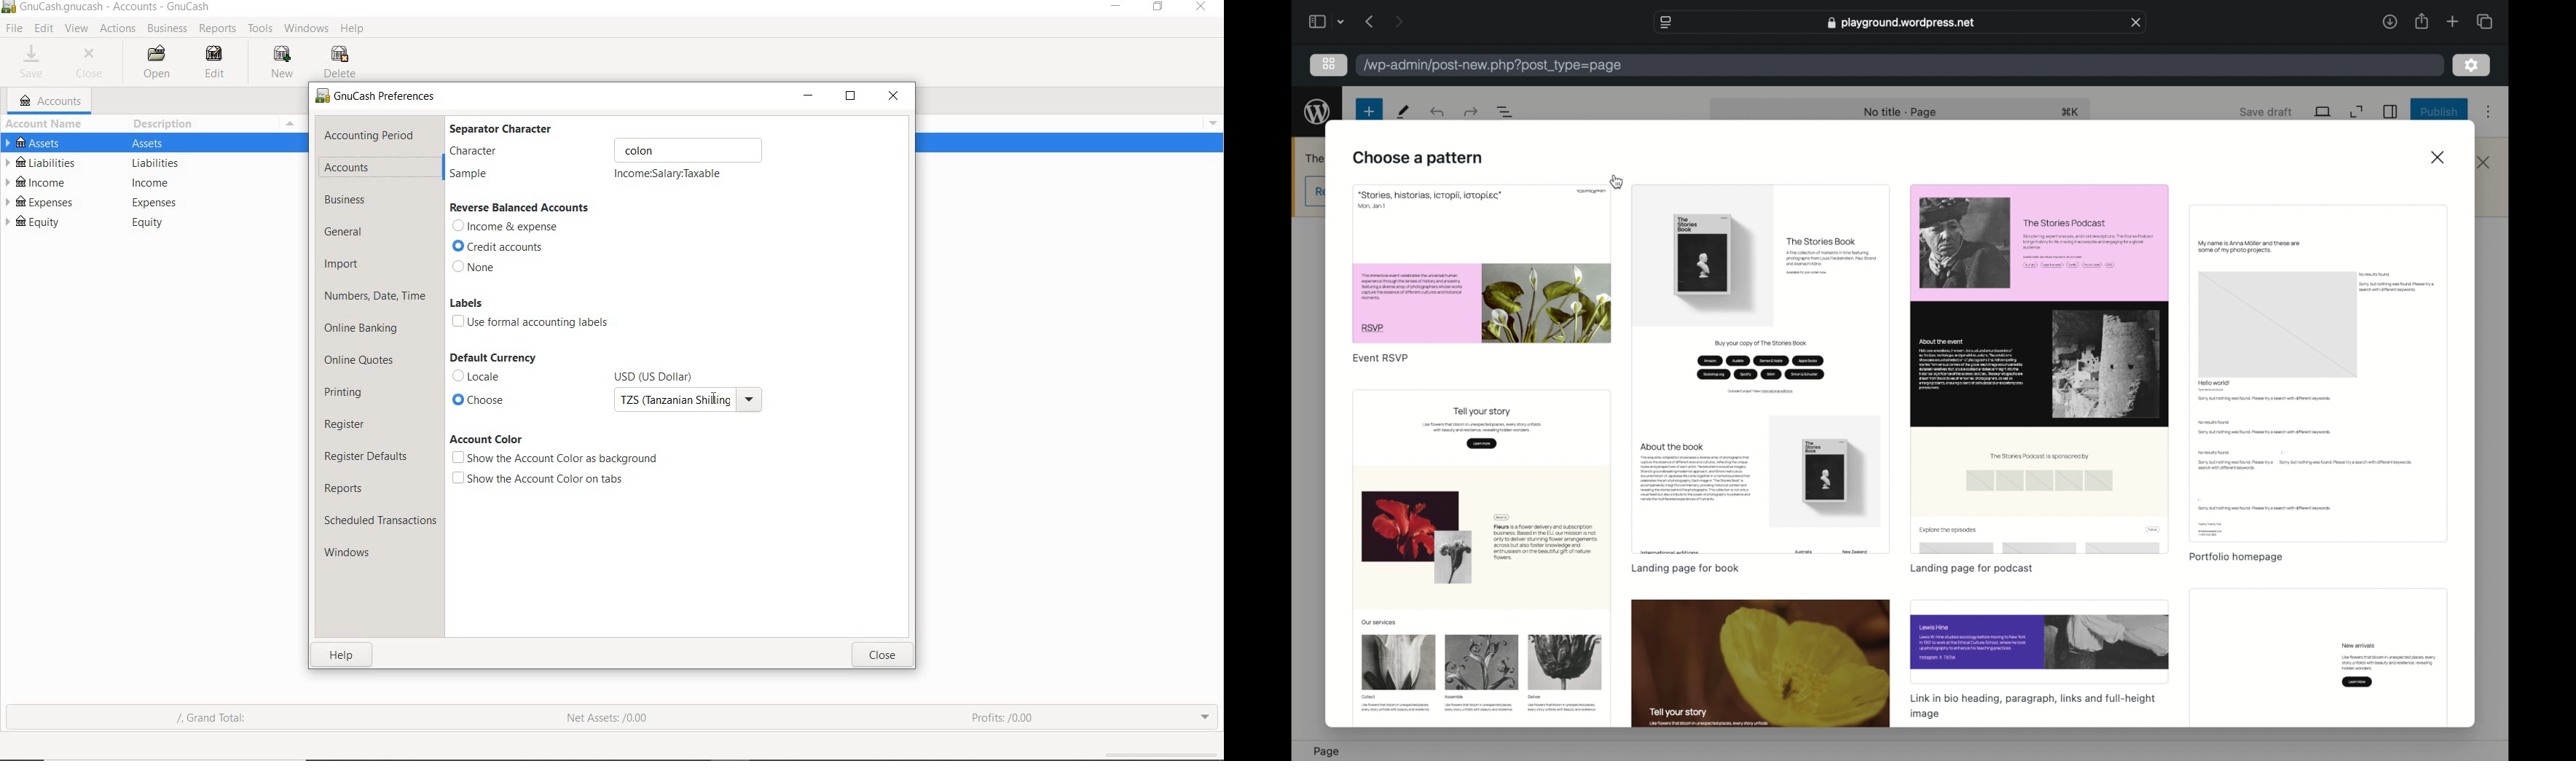 The height and width of the screenshot is (784, 2576). I want to click on LIABILITIES, so click(42, 163).